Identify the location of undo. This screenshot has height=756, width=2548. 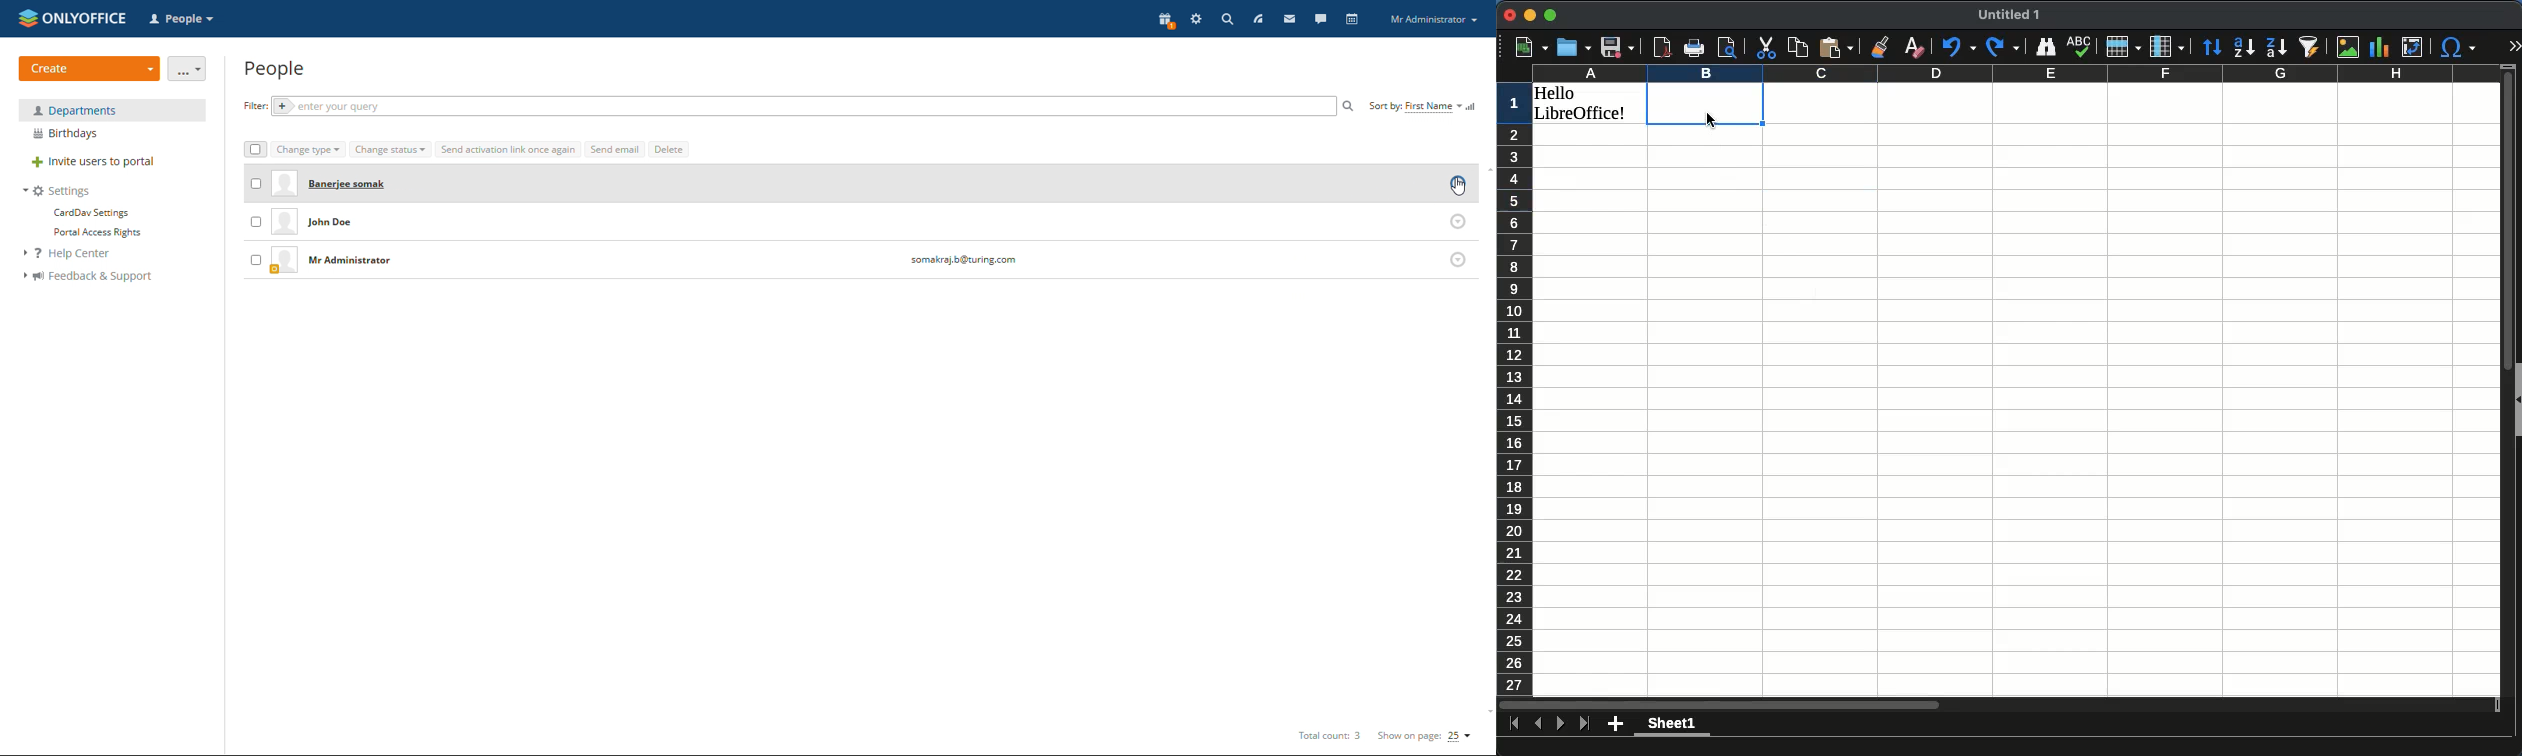
(1956, 44).